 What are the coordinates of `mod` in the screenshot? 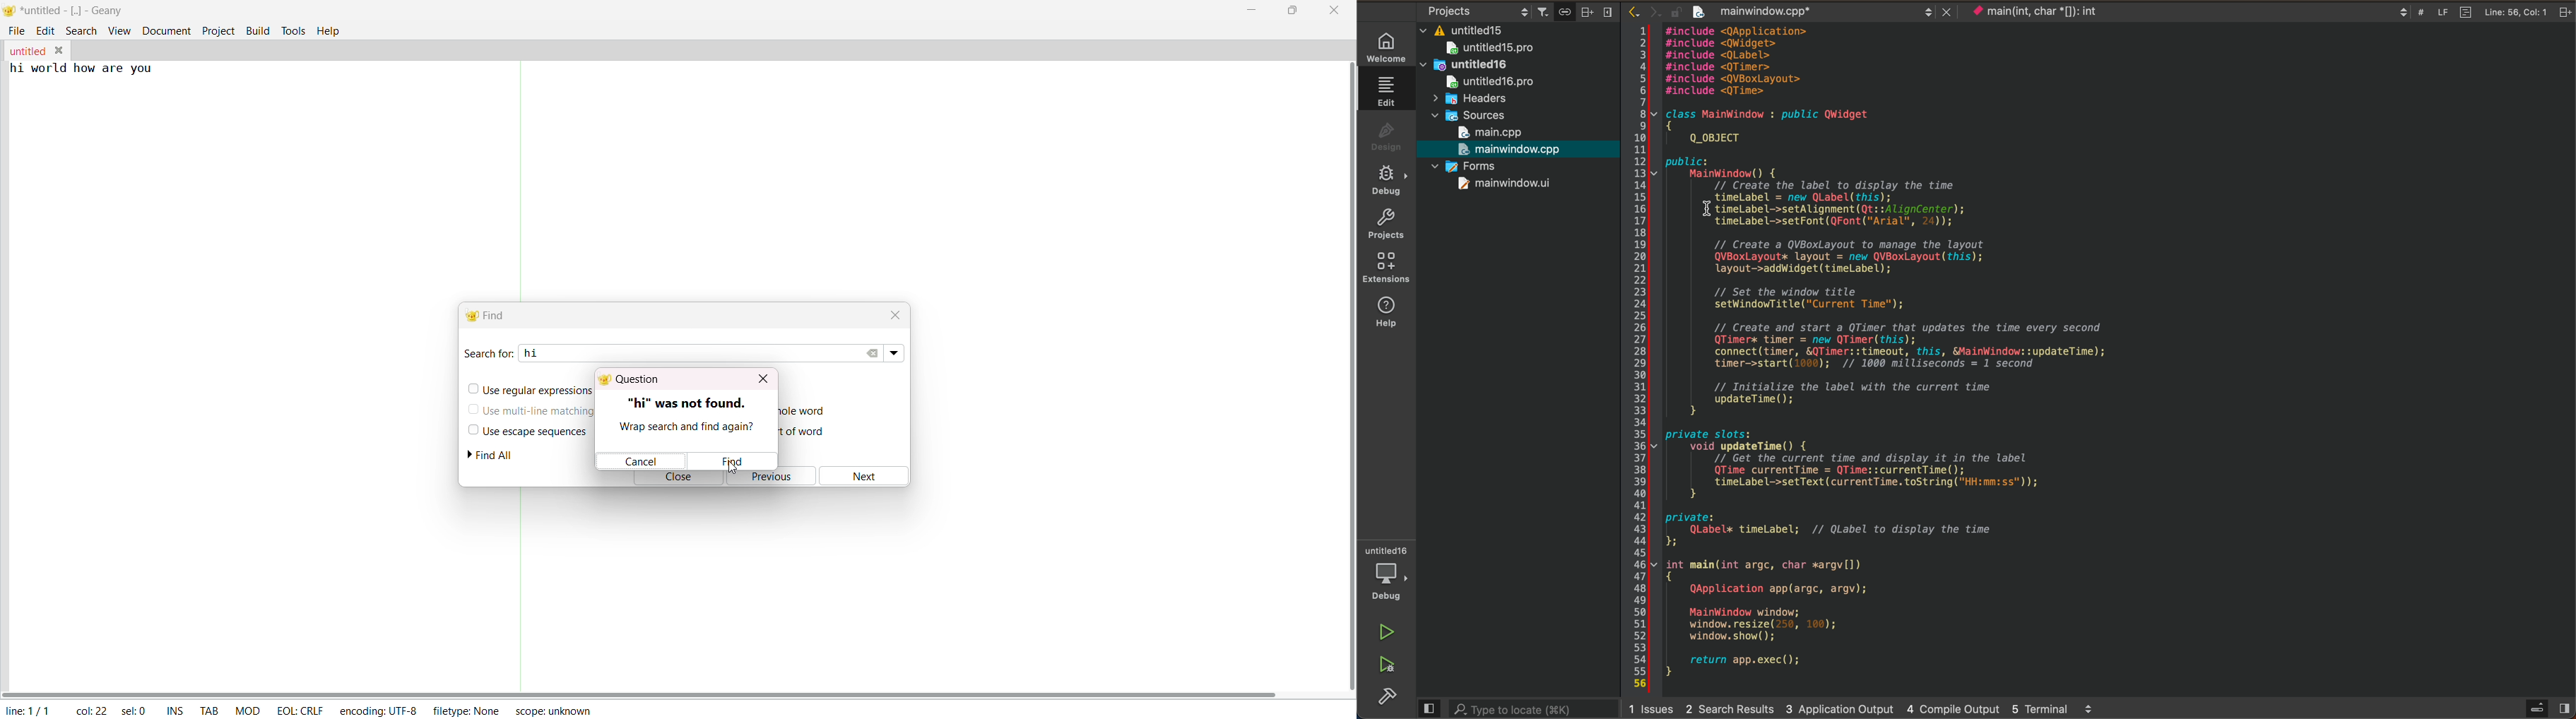 It's located at (244, 710).